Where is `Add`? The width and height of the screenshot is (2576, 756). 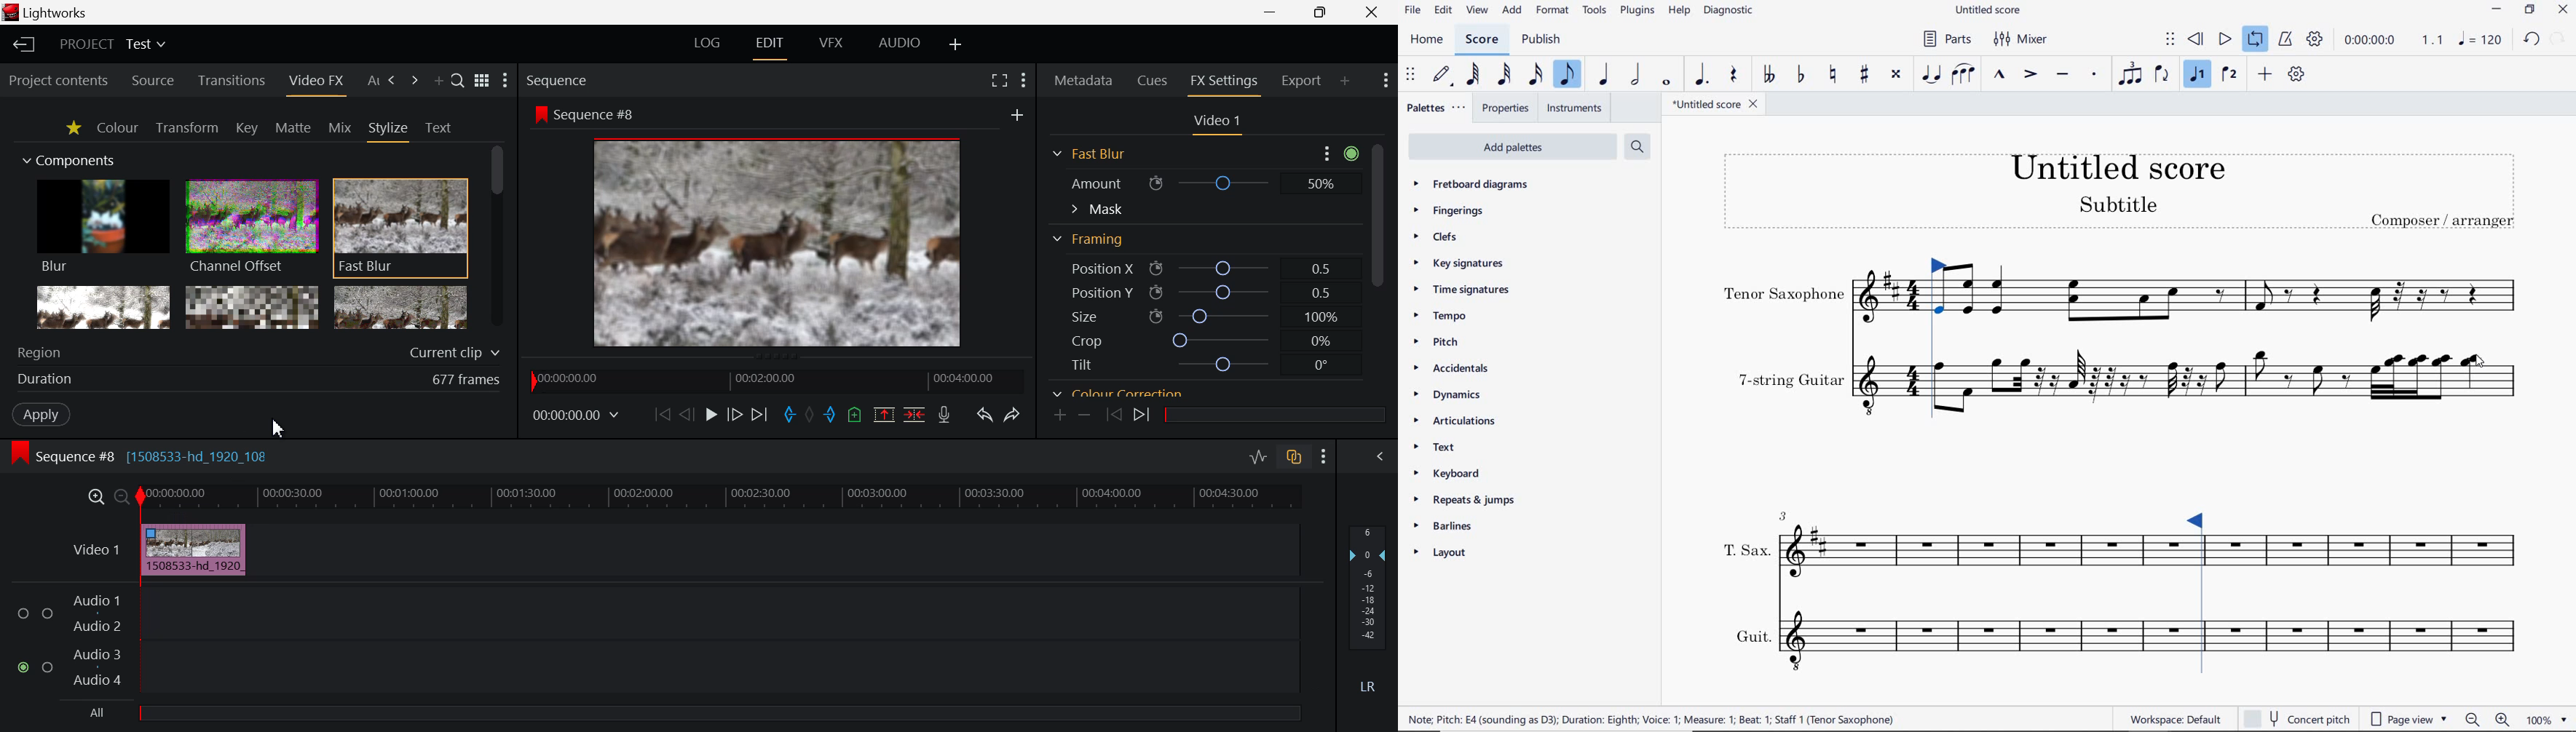
Add is located at coordinates (1018, 114).